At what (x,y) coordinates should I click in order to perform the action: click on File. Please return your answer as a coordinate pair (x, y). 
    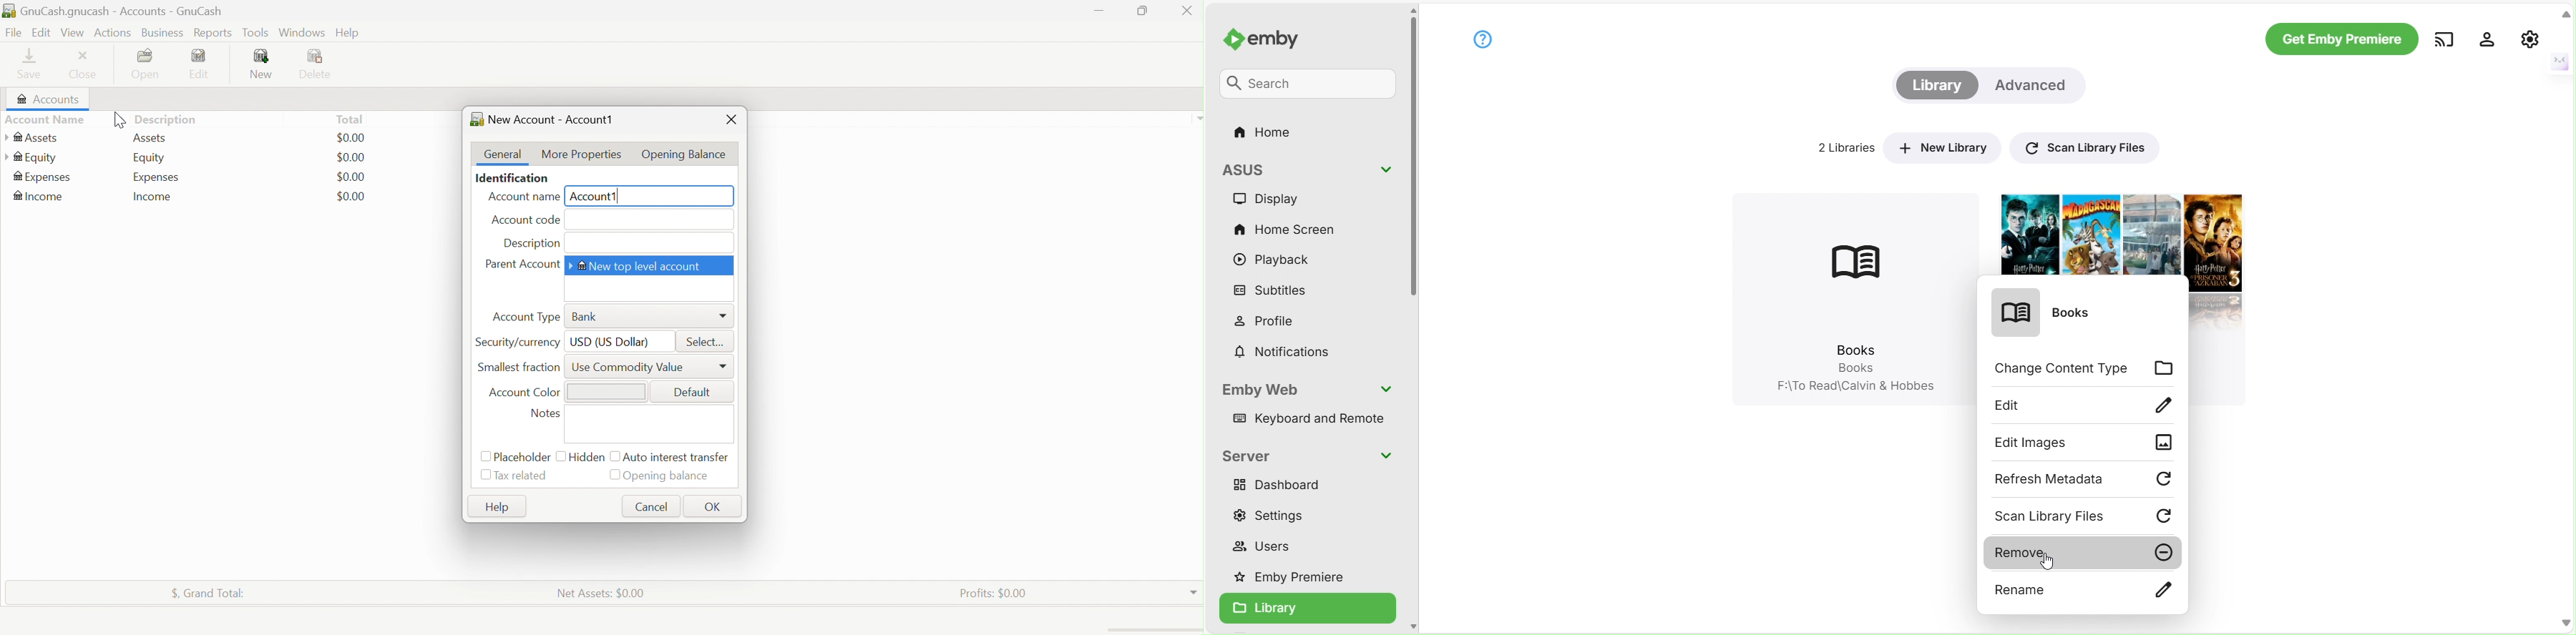
    Looking at the image, I should click on (12, 33).